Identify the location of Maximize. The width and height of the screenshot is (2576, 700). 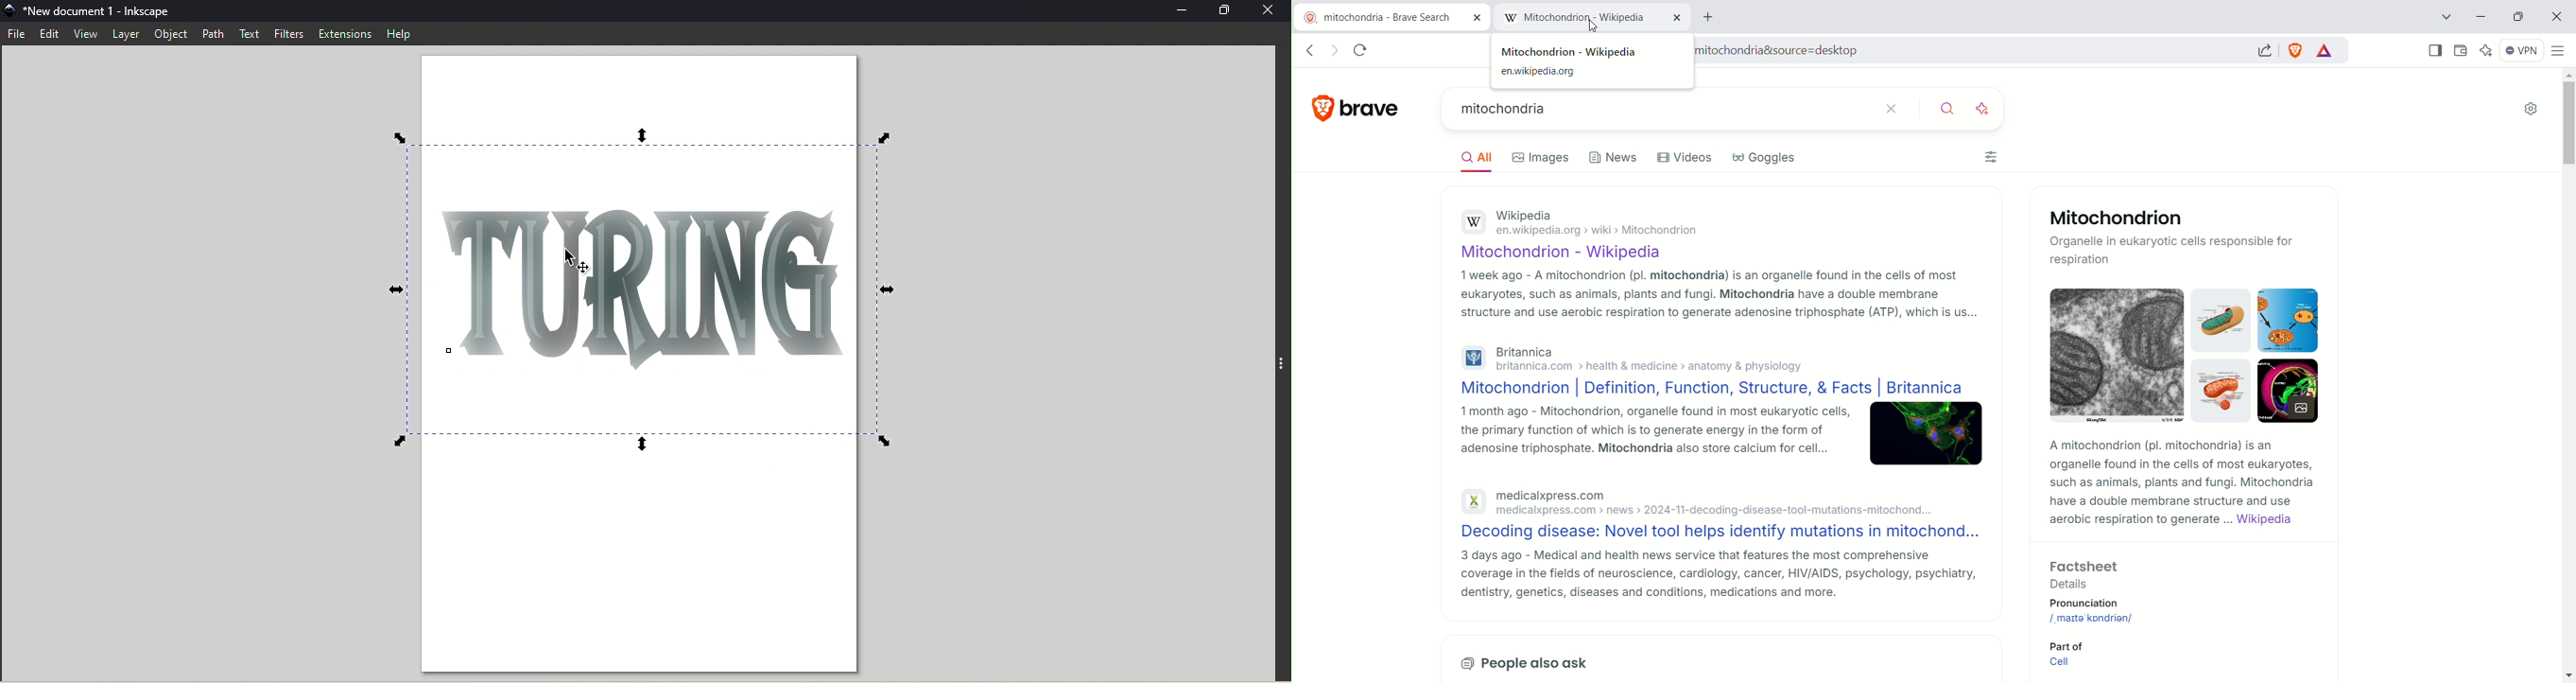
(1230, 11).